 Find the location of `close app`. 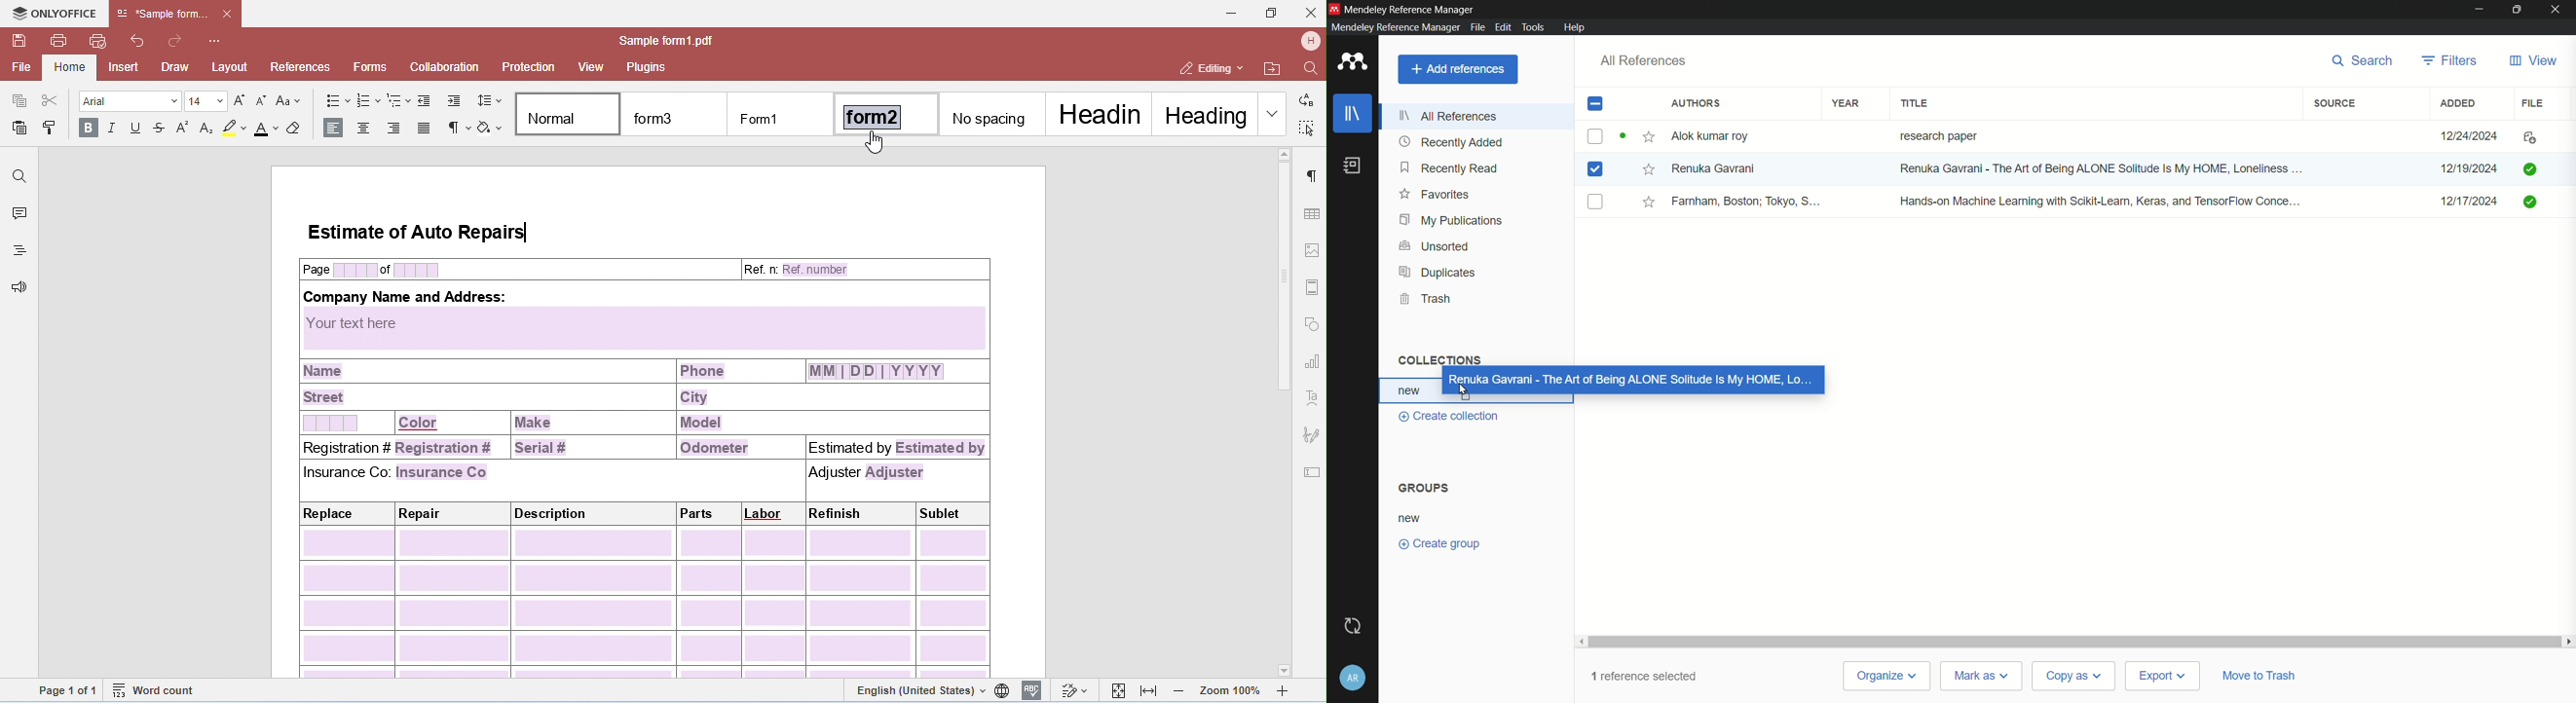

close app is located at coordinates (2558, 10).